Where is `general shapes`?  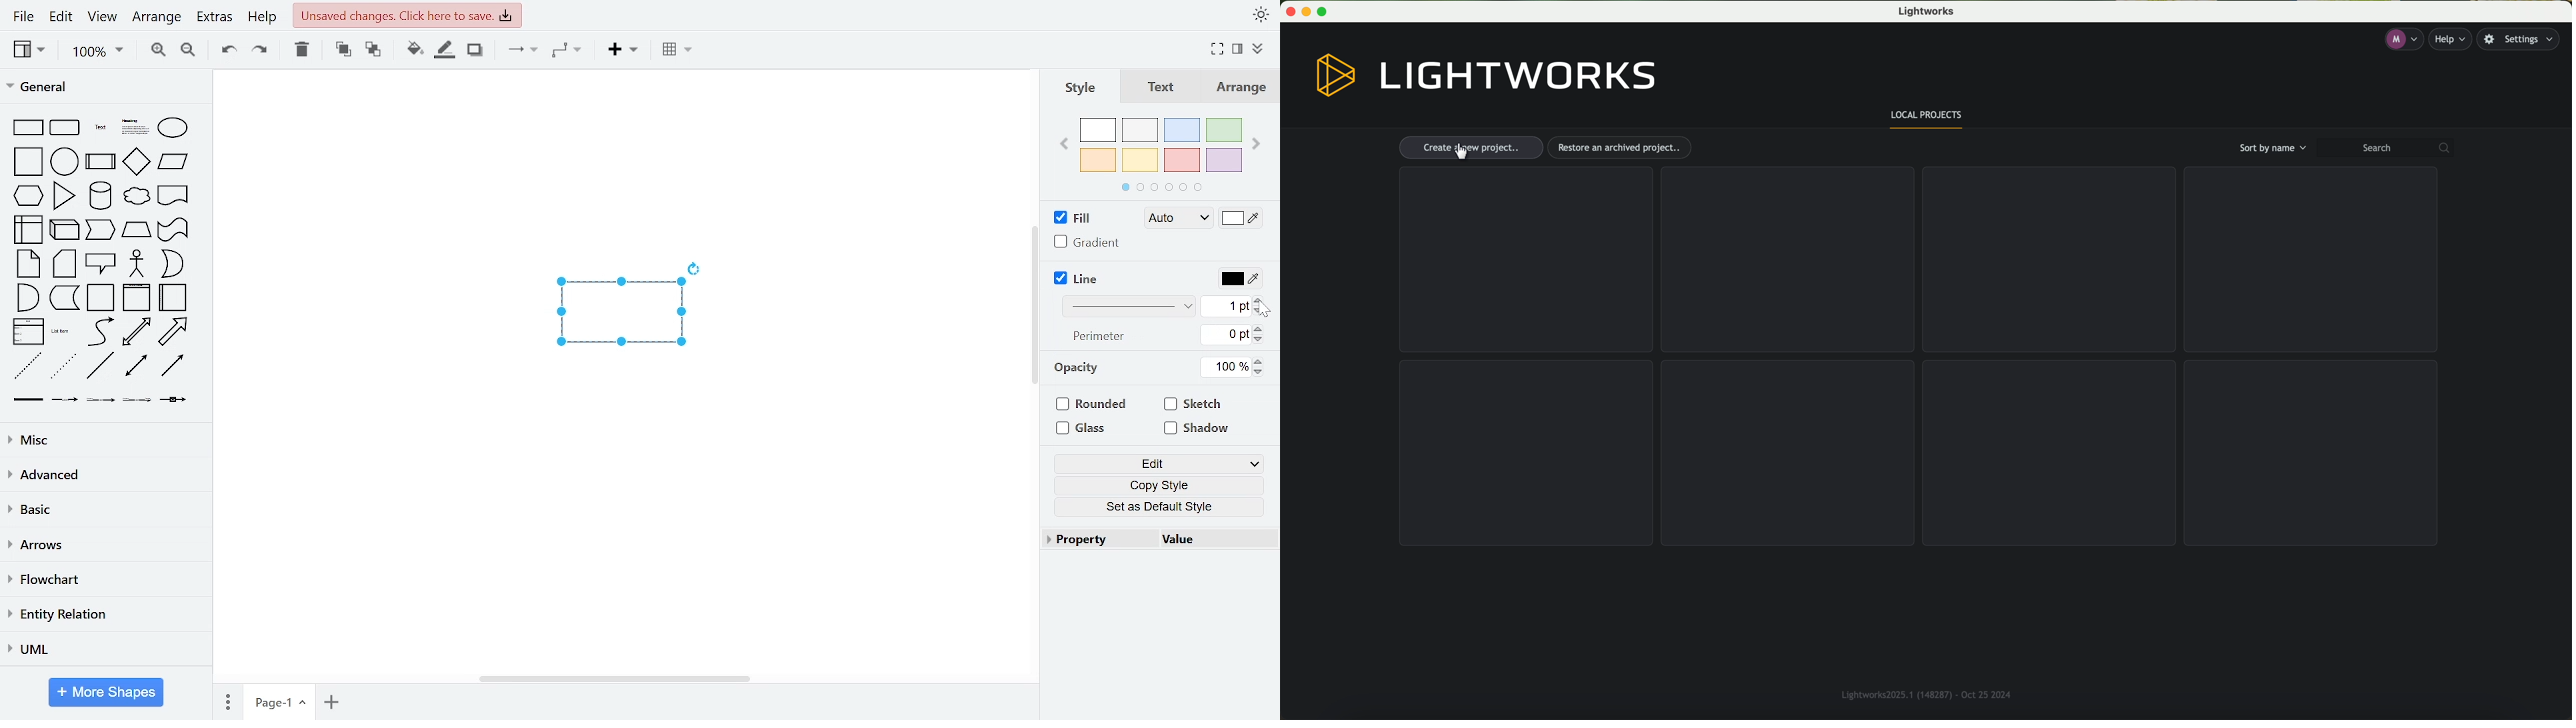 general shapes is located at coordinates (101, 399).